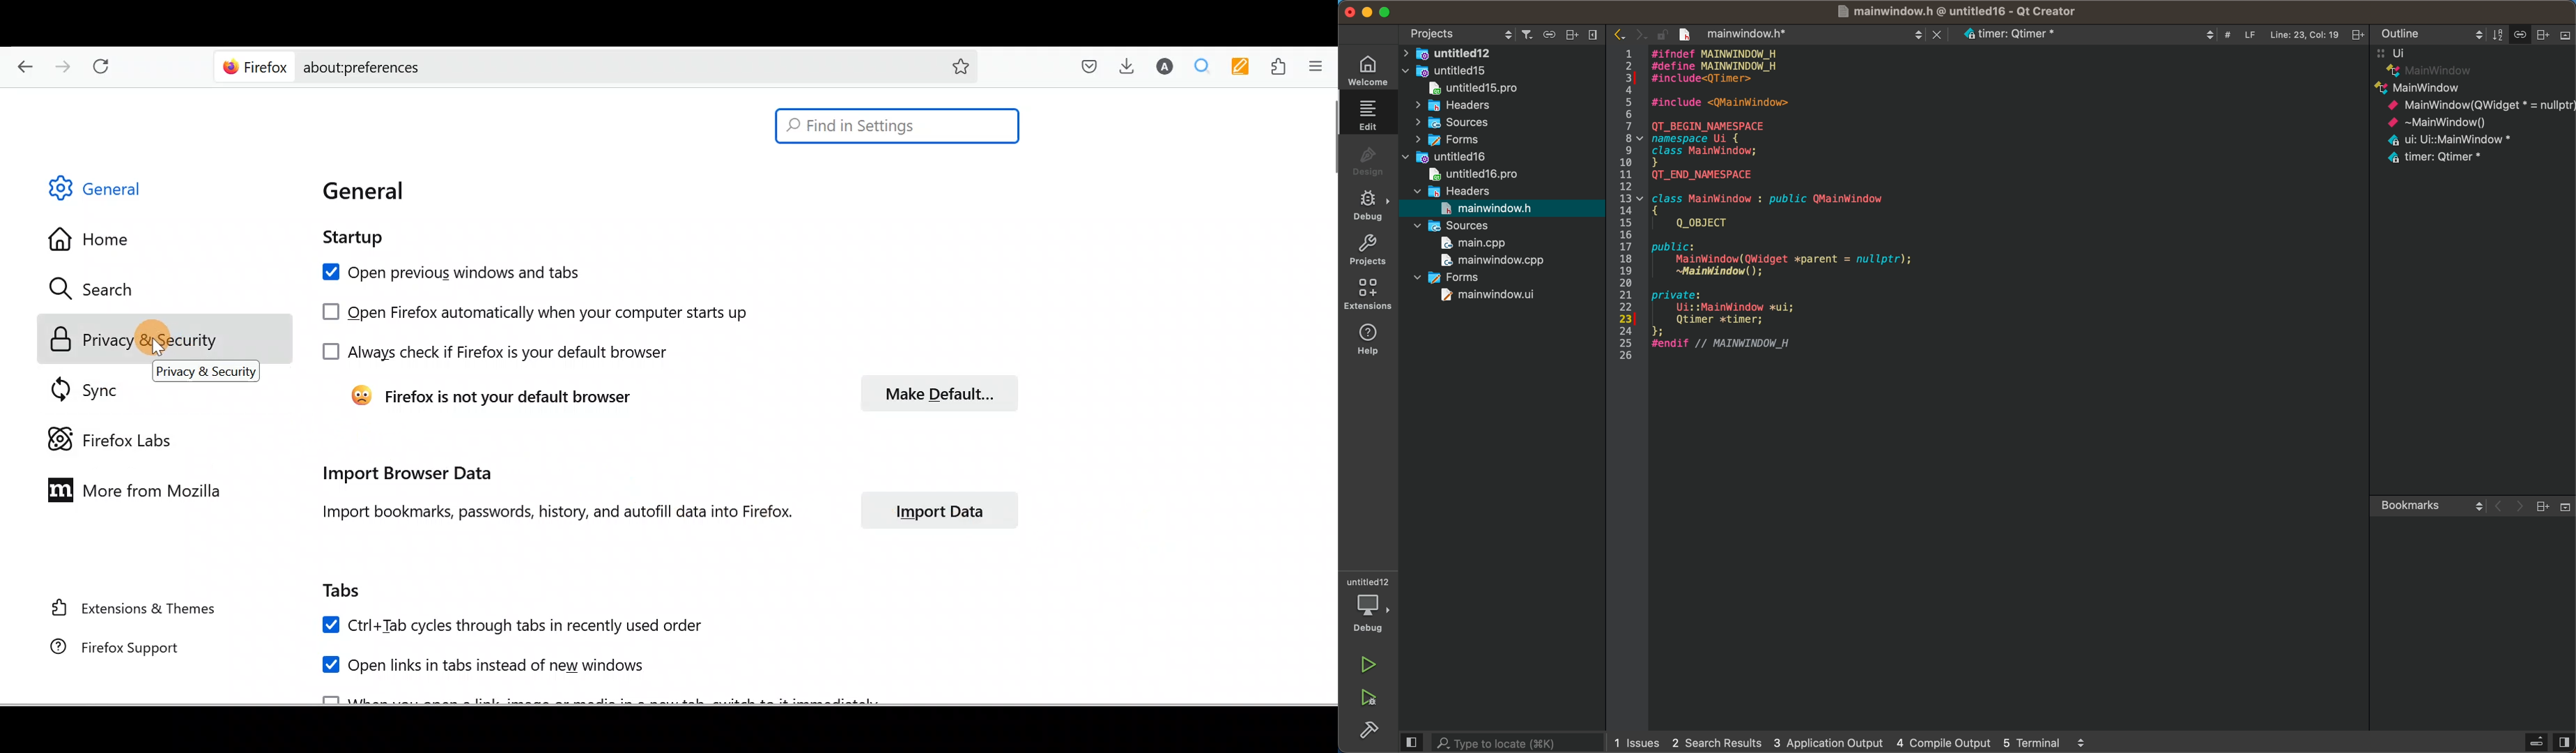 This screenshot has height=756, width=2576. I want to click on add bookmark, so click(961, 68).